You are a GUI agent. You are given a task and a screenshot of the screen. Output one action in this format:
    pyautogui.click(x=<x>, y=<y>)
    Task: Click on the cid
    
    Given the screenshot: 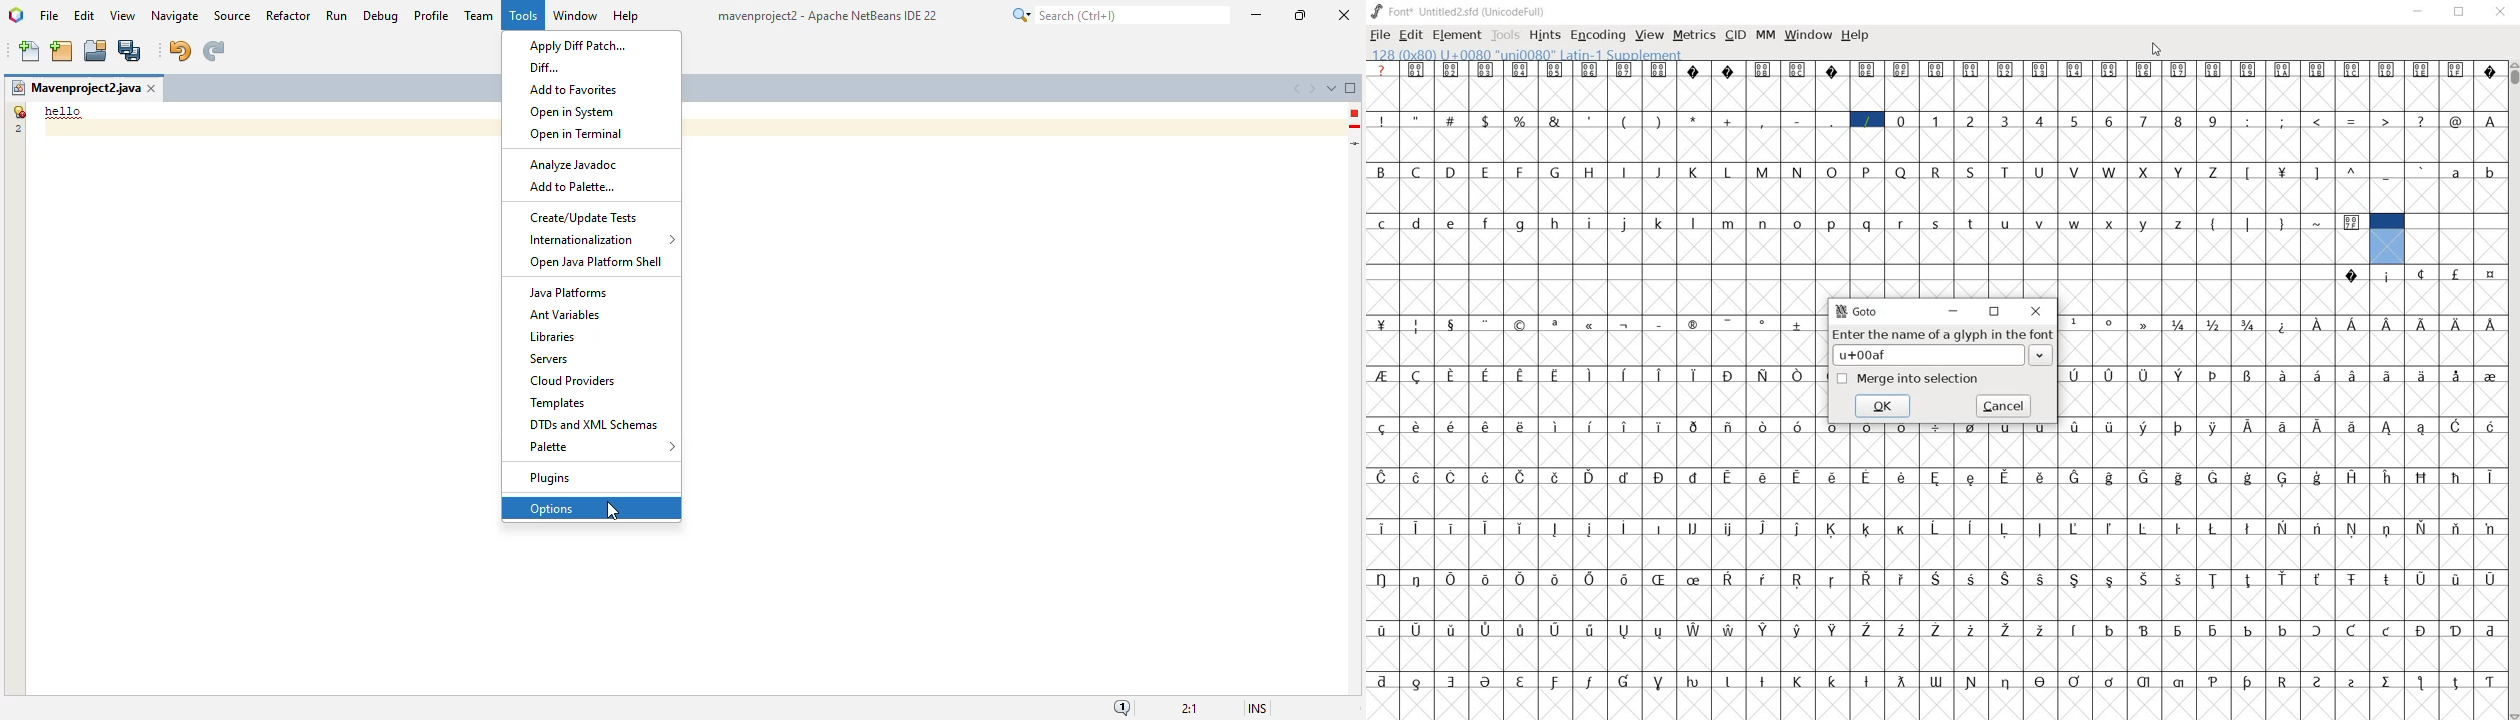 What is the action you would take?
    pyautogui.click(x=1735, y=35)
    